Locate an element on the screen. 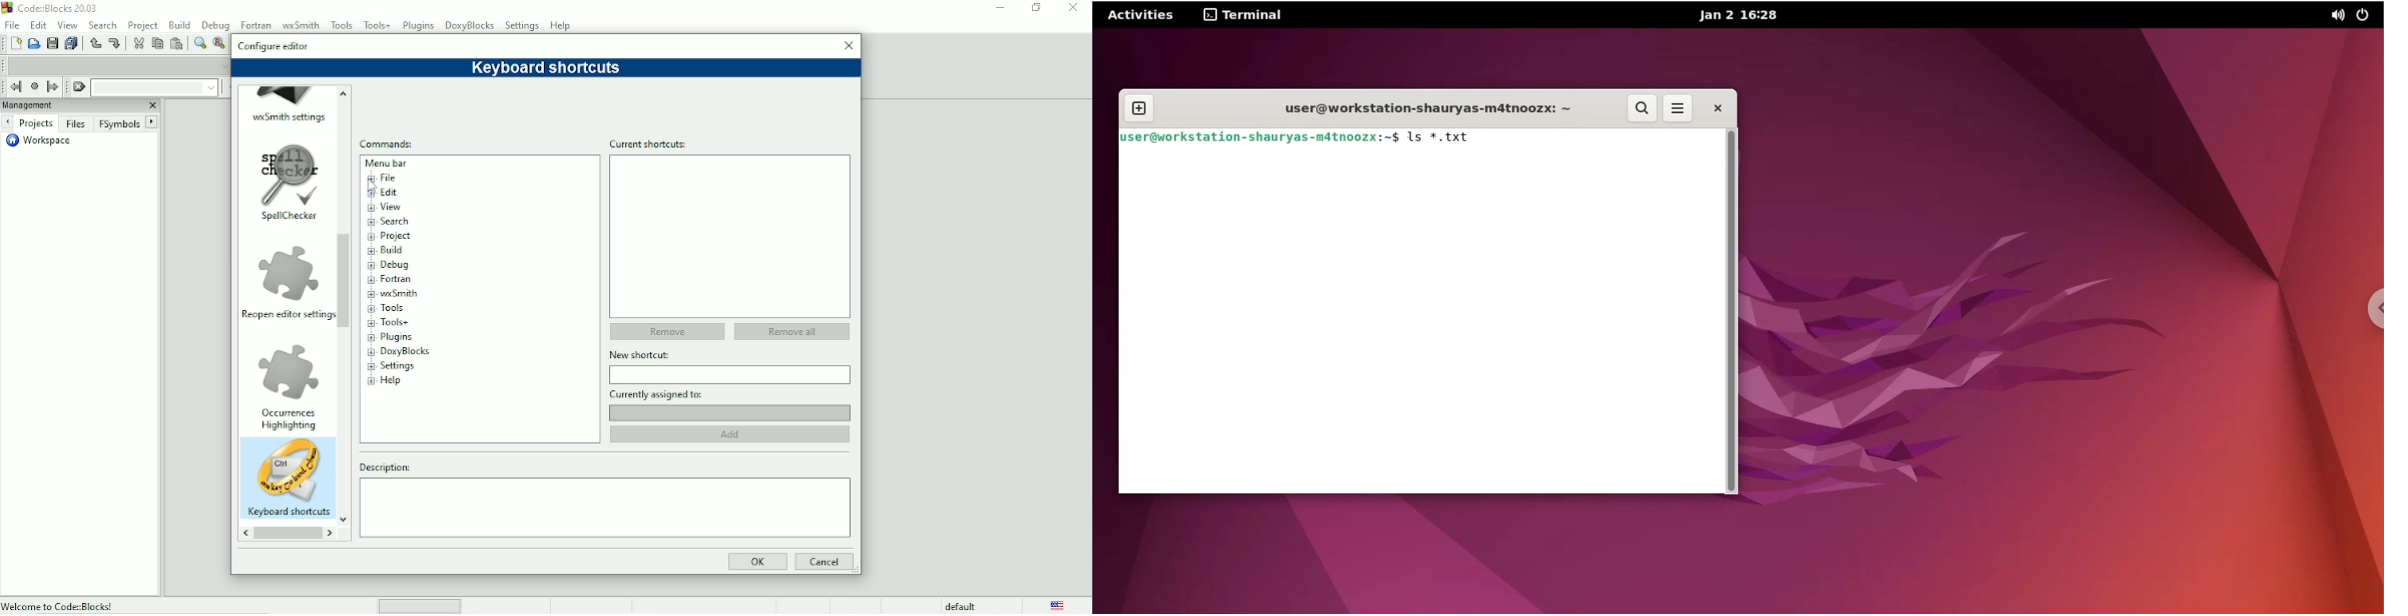  New shortcut is located at coordinates (730, 355).